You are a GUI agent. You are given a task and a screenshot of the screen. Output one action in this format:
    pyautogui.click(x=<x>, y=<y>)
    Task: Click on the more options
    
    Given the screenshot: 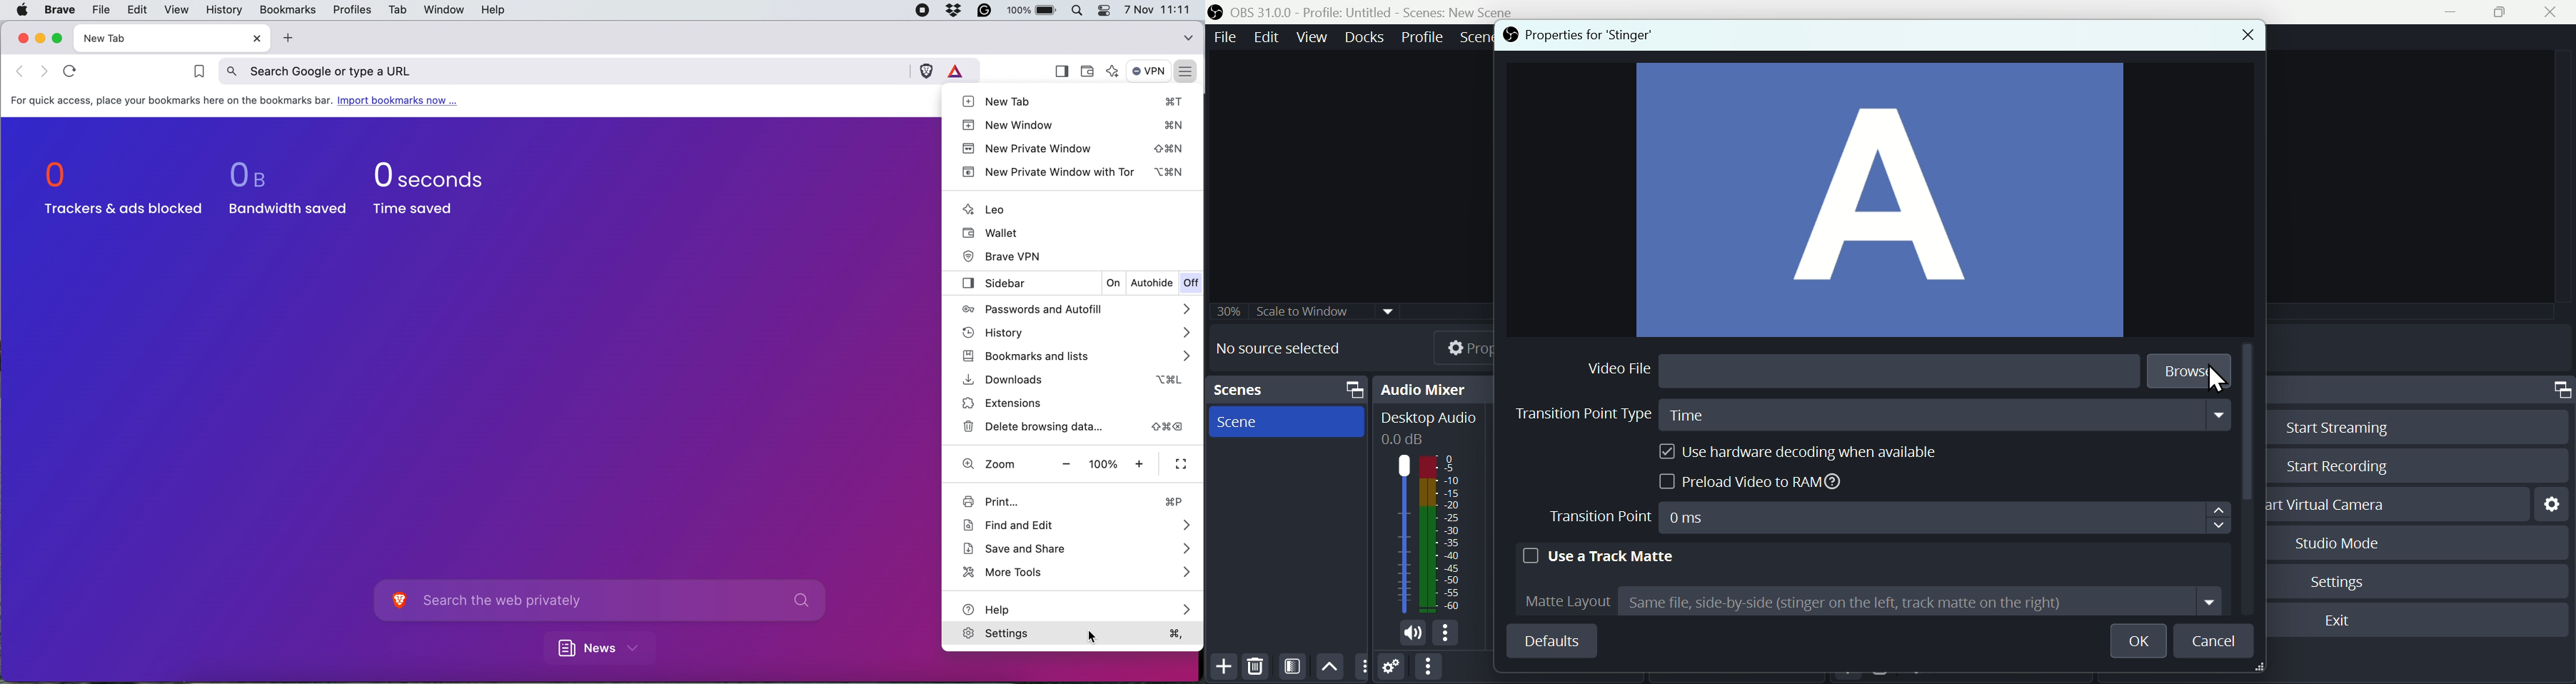 What is the action you would take?
    pyautogui.click(x=1449, y=634)
    